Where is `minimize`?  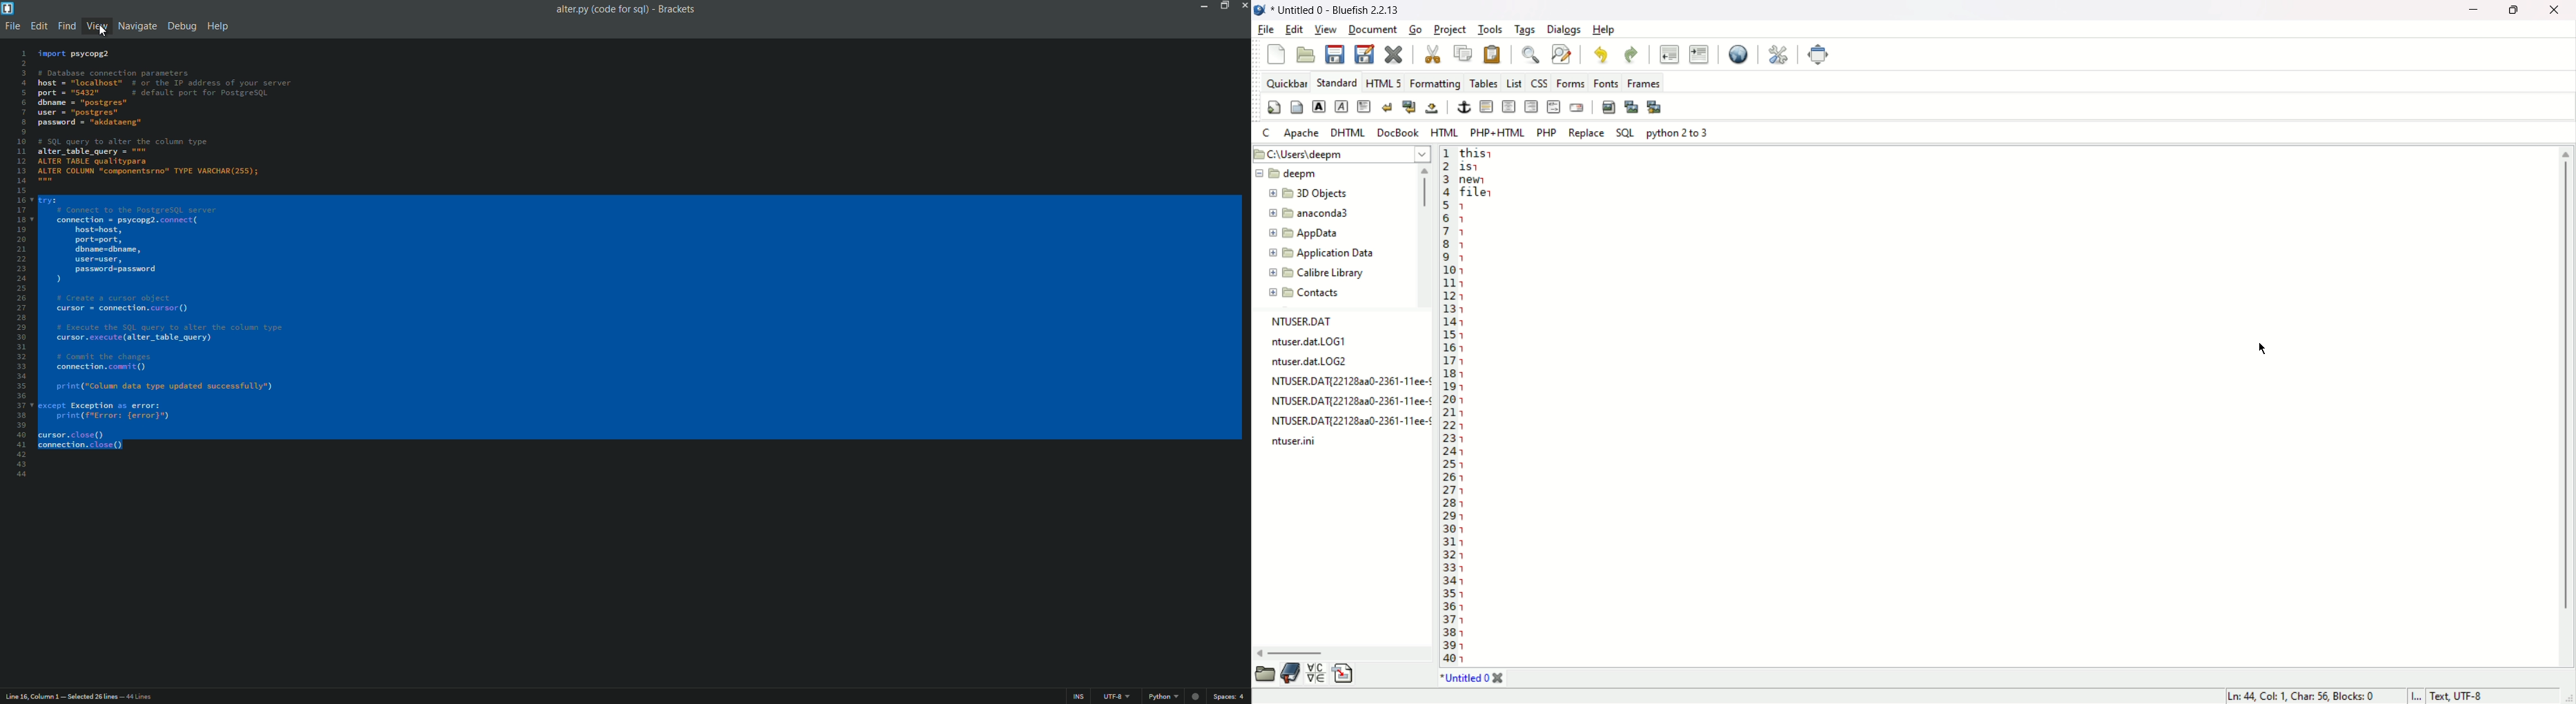 minimize is located at coordinates (2477, 10).